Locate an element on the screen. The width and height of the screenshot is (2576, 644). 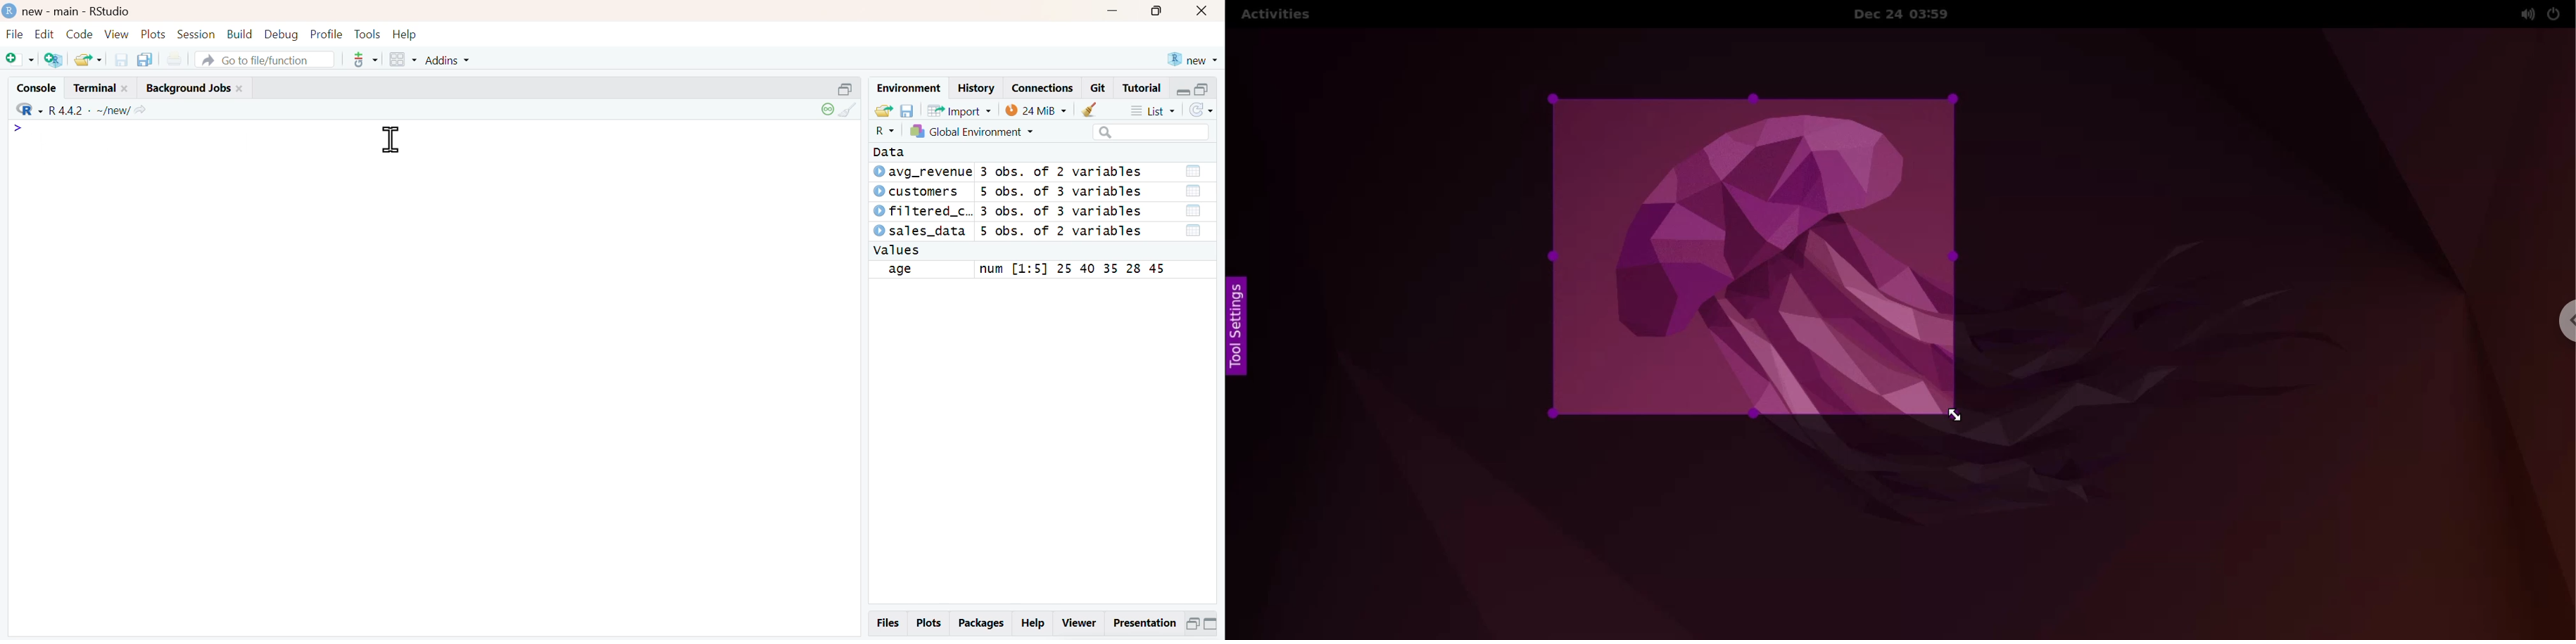
clear is located at coordinates (1093, 109).